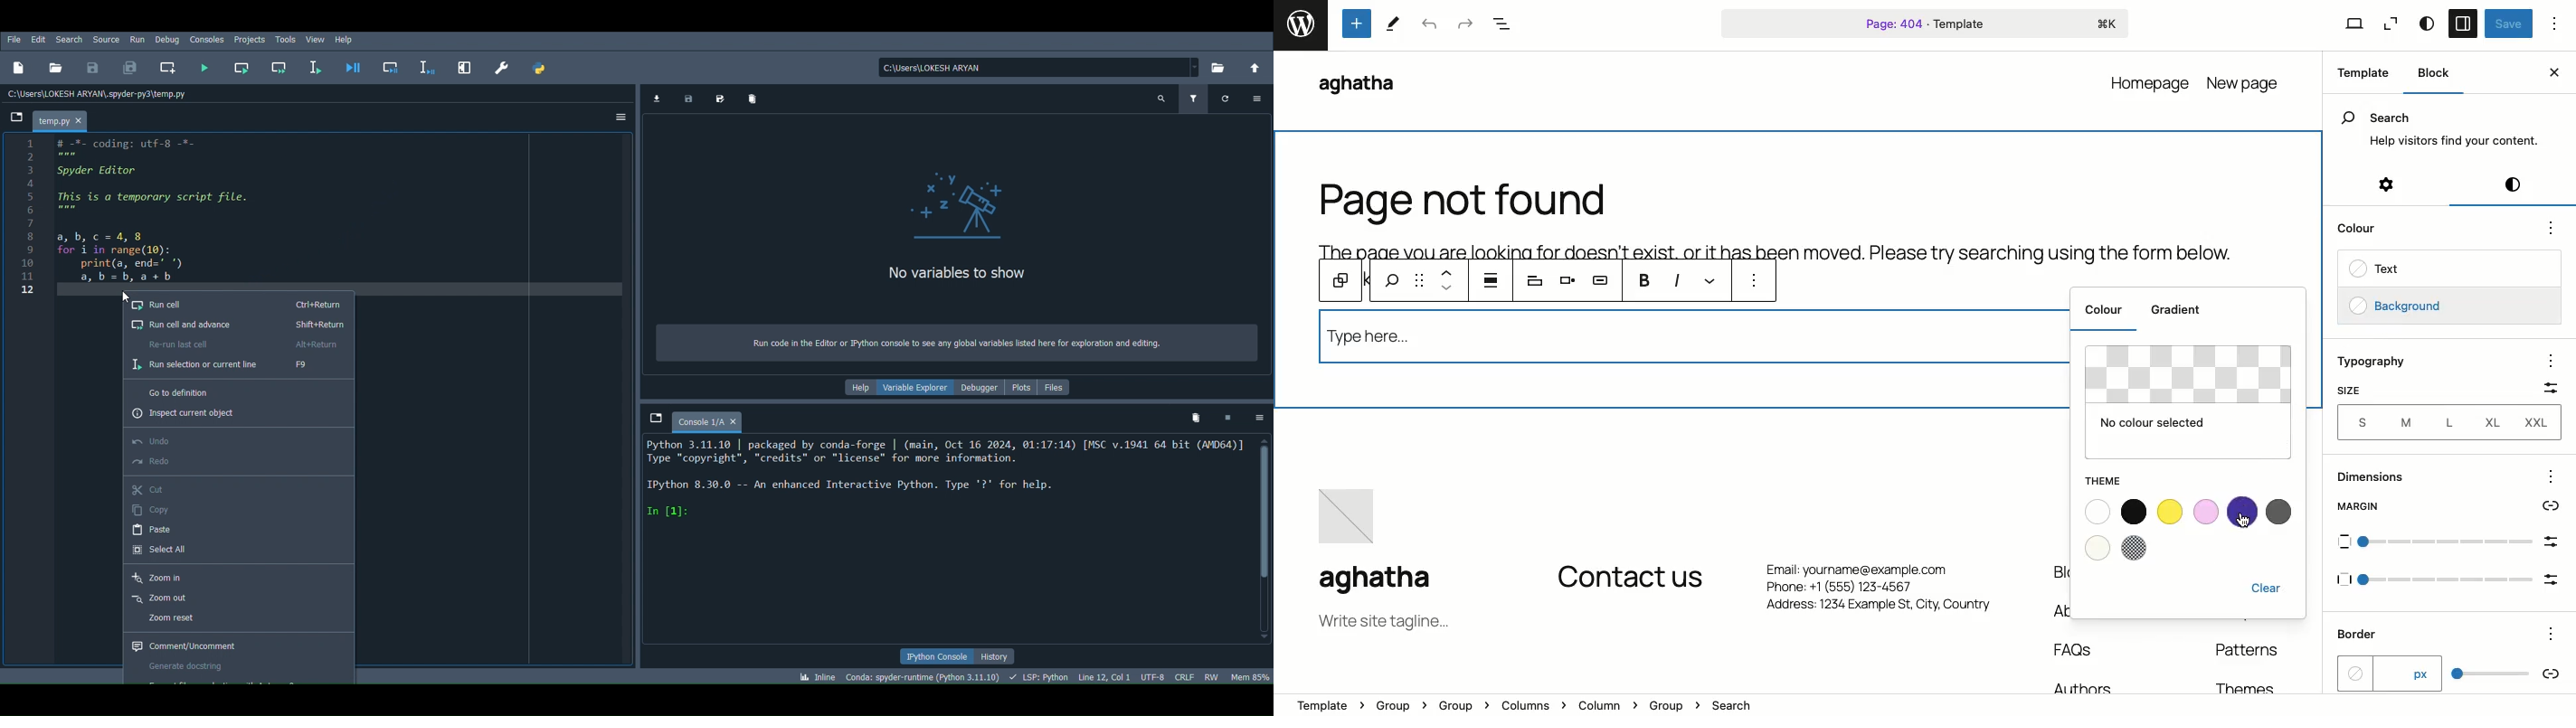 The image size is (2576, 728). I want to click on Tagline, so click(1382, 623).